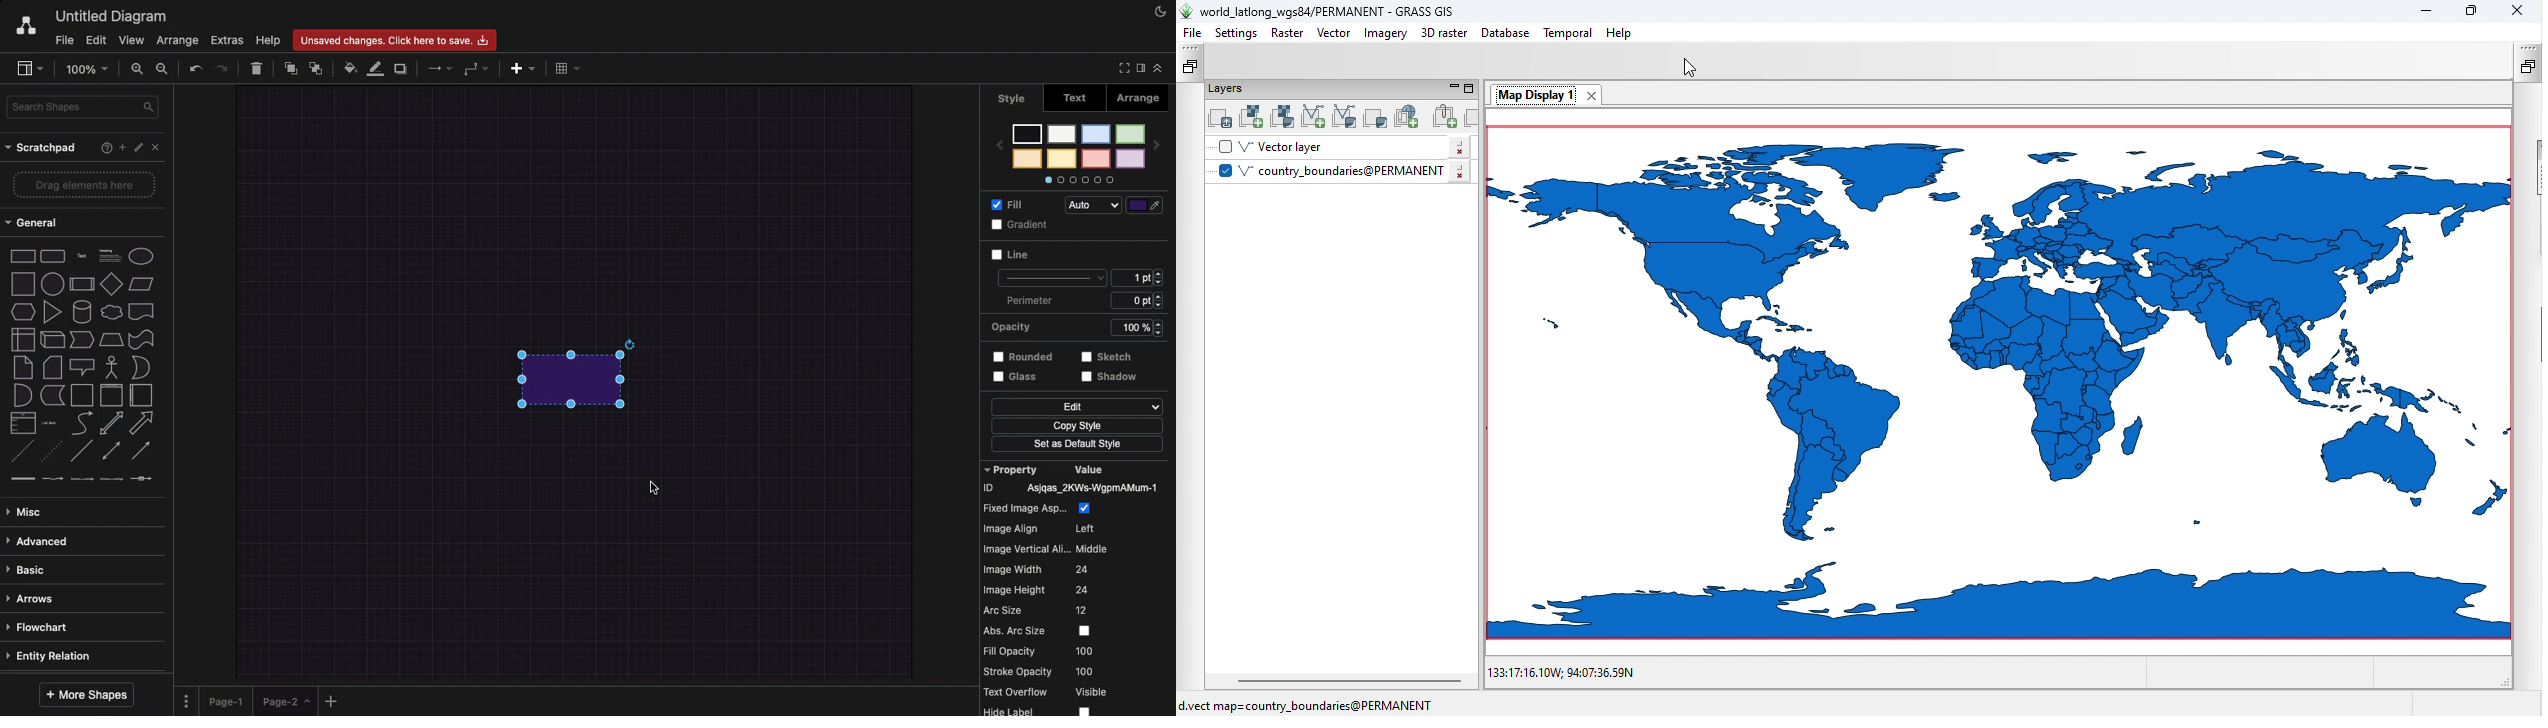  Describe the element at coordinates (18, 453) in the screenshot. I see `dashed line` at that location.